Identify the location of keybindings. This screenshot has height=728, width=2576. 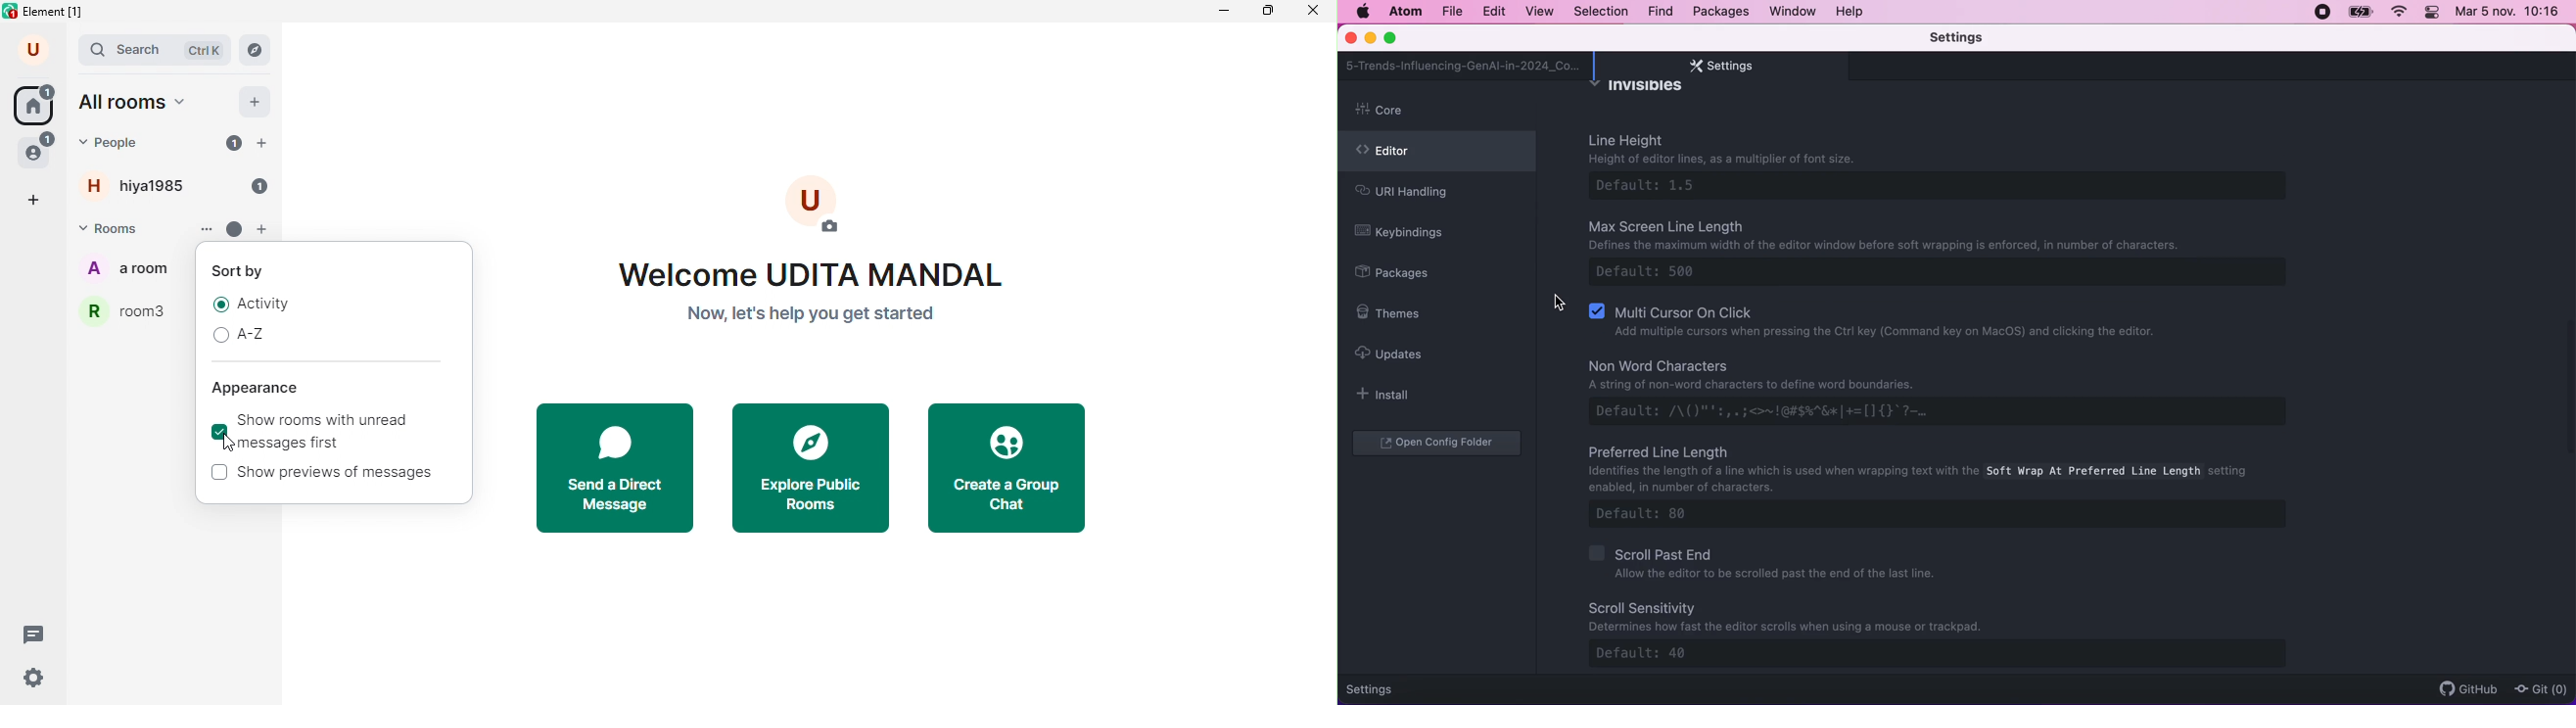
(1406, 234).